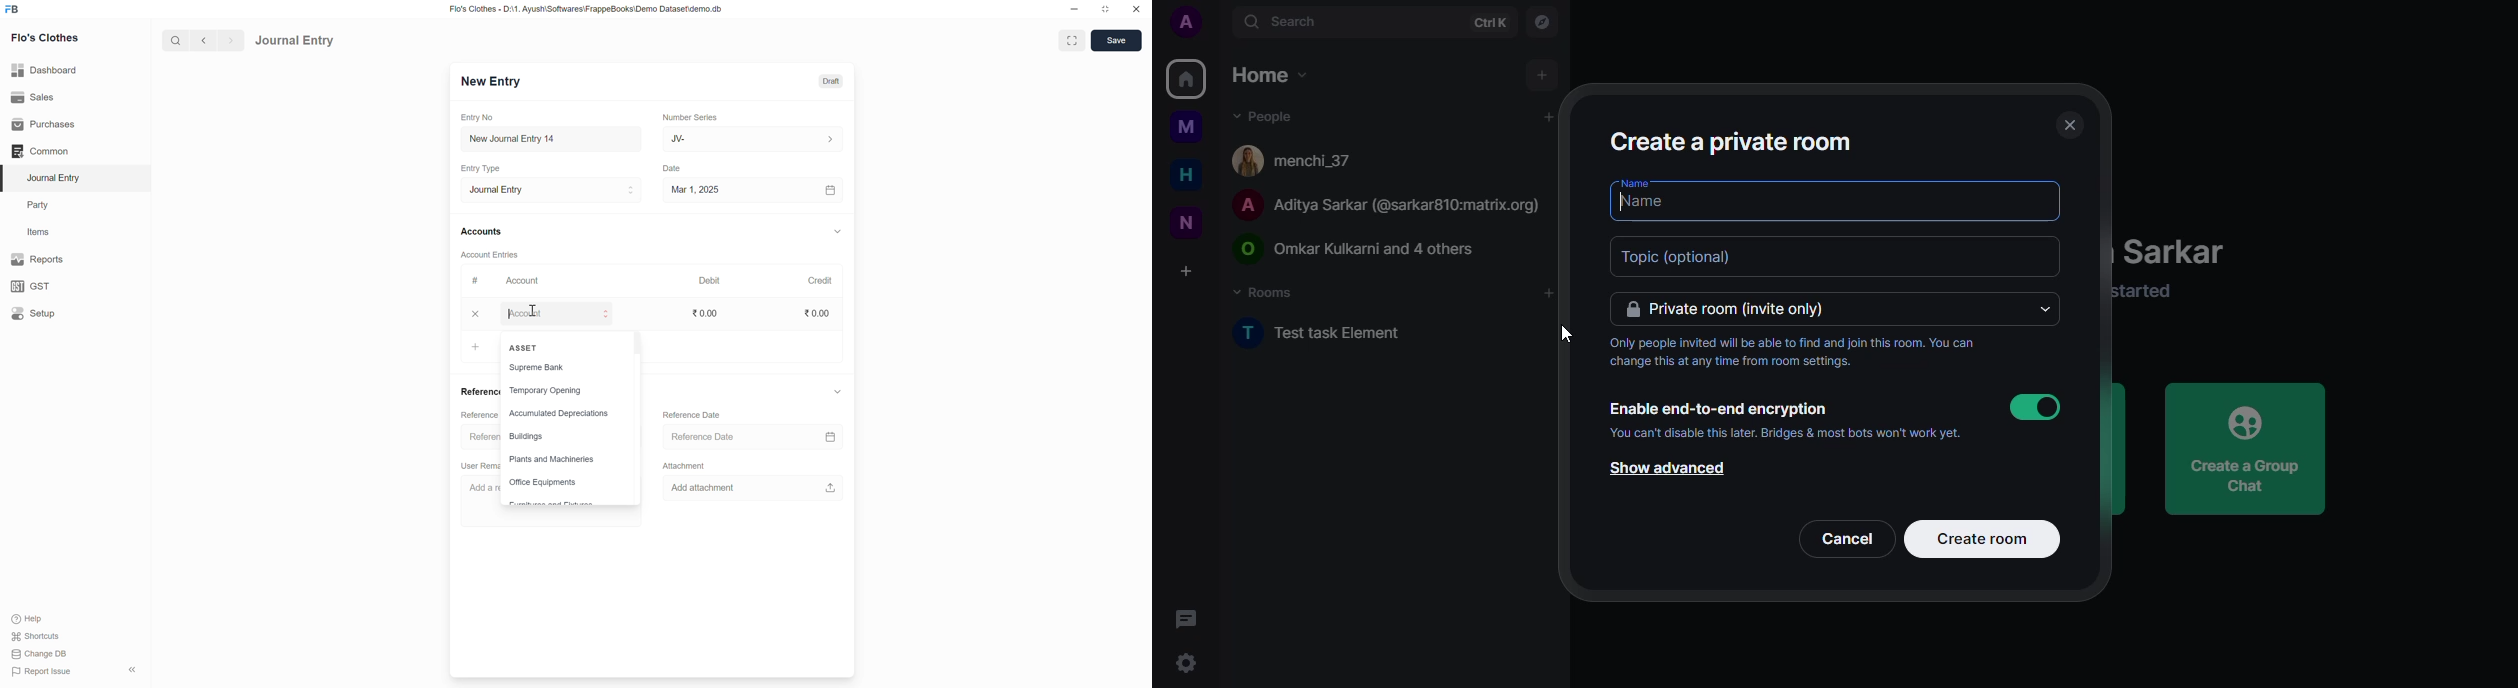 This screenshot has height=700, width=2520. Describe the element at coordinates (831, 437) in the screenshot. I see `calendar` at that location.